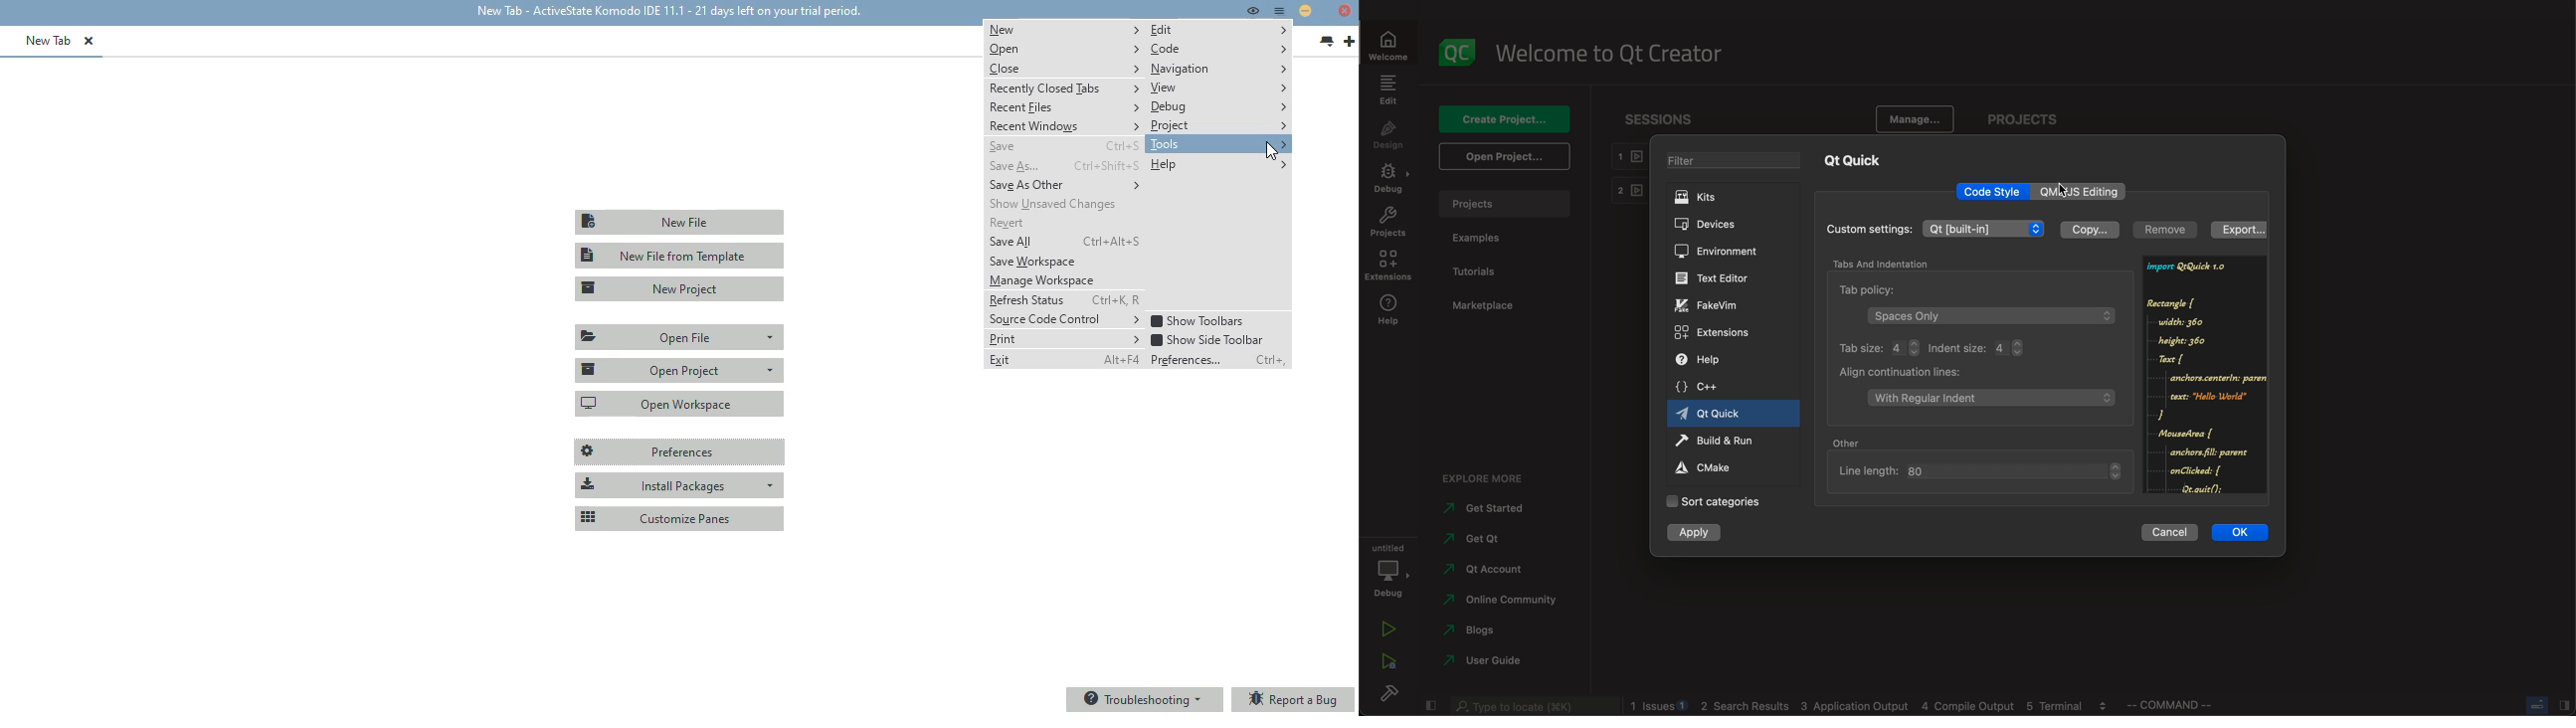  I want to click on open, so click(1504, 157).